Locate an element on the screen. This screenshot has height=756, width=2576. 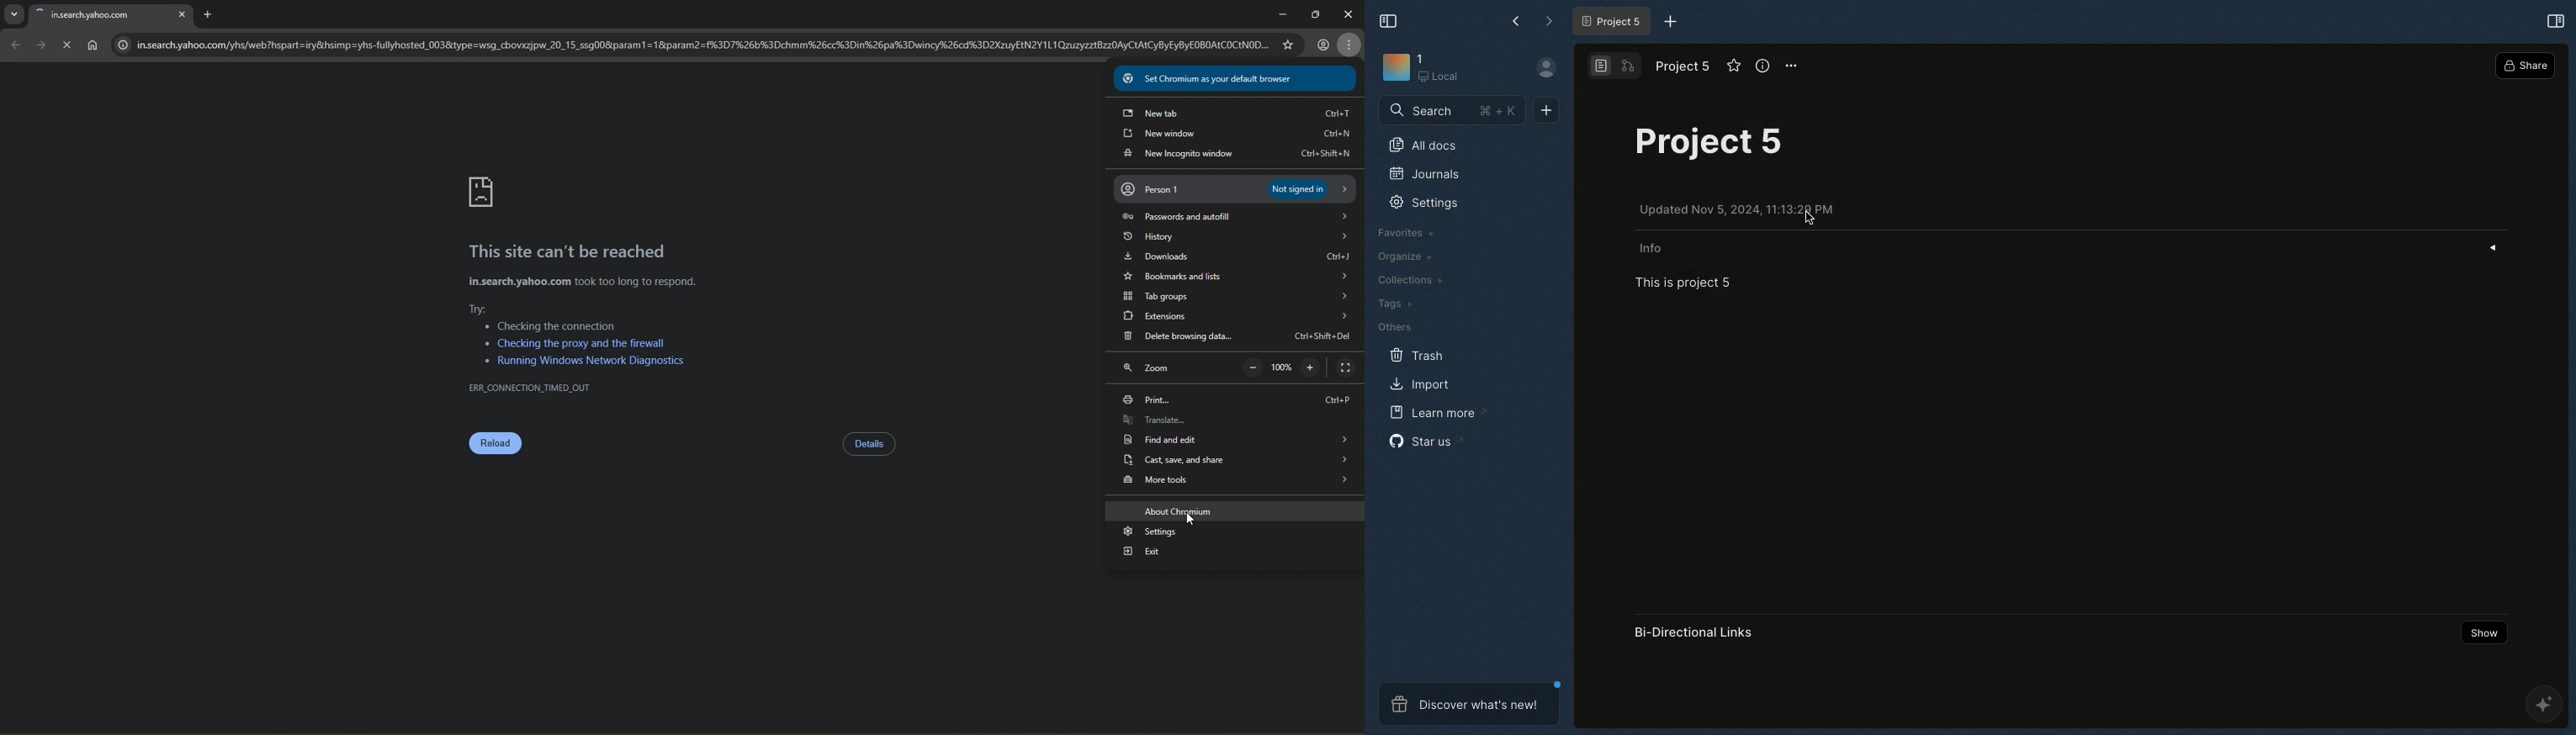
Account is located at coordinates (1324, 44).